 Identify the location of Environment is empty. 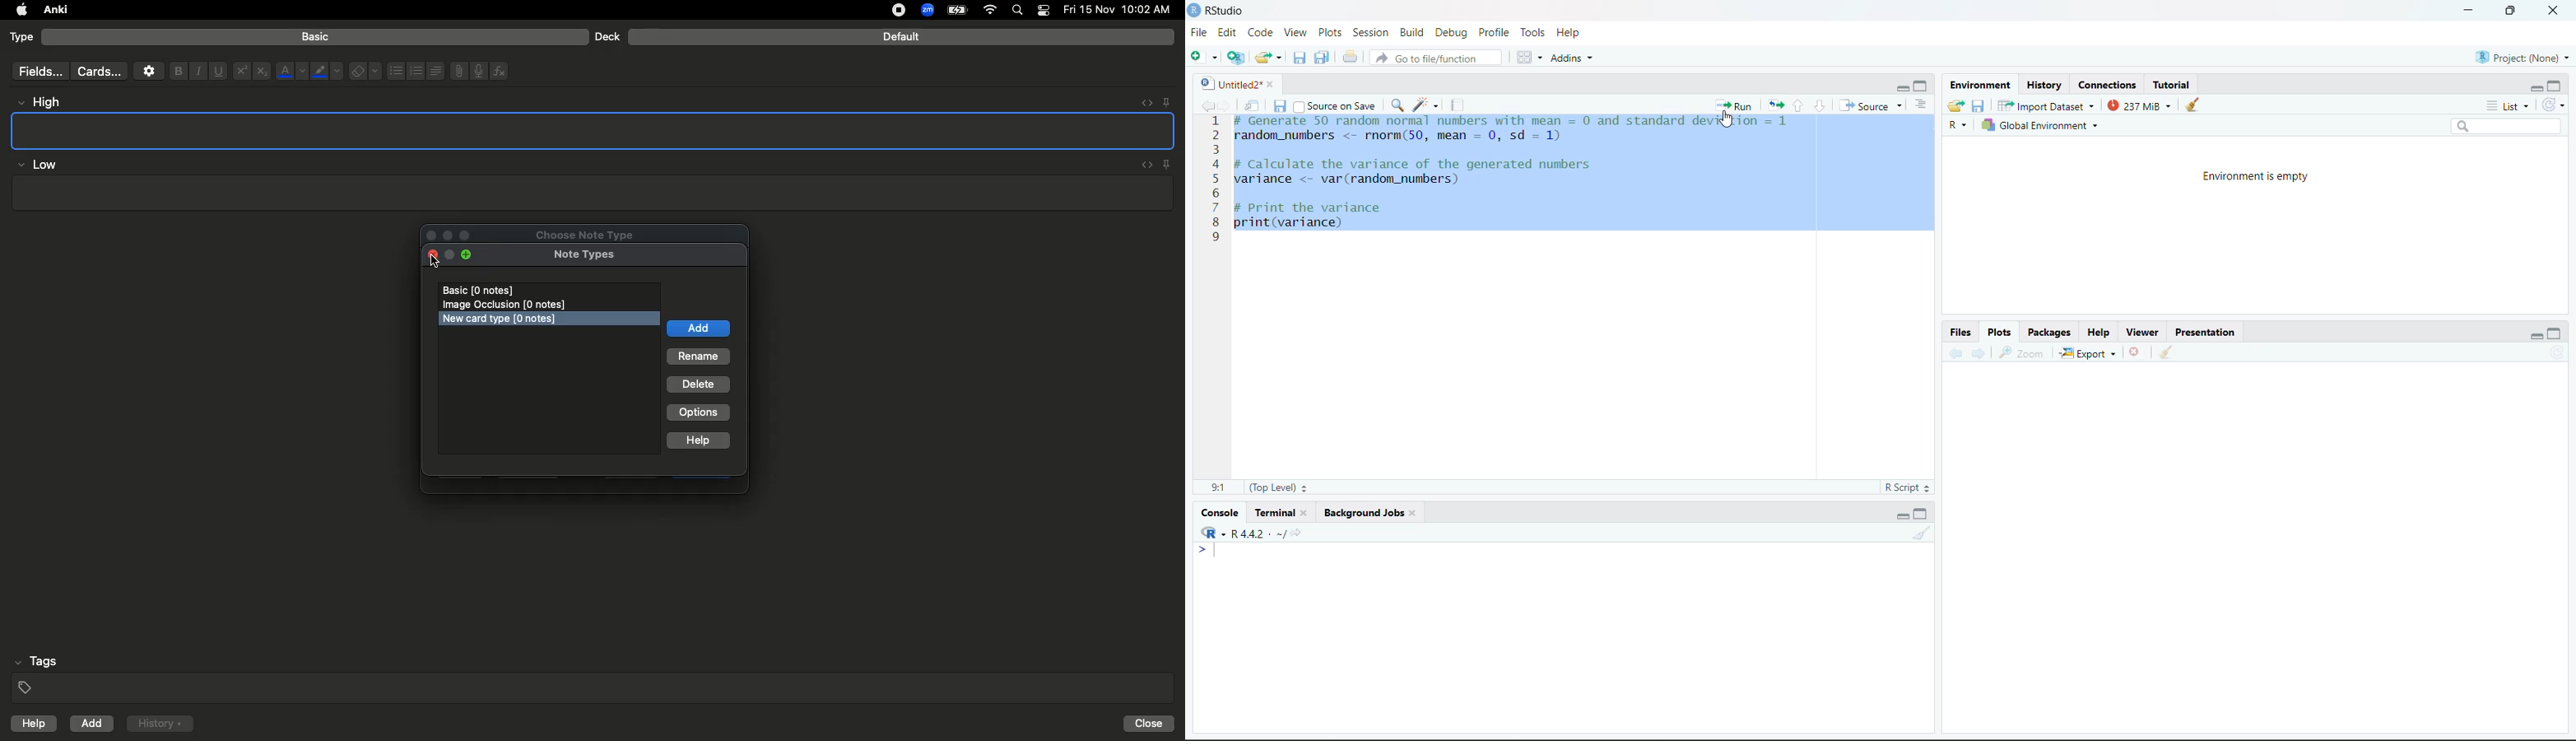
(2255, 178).